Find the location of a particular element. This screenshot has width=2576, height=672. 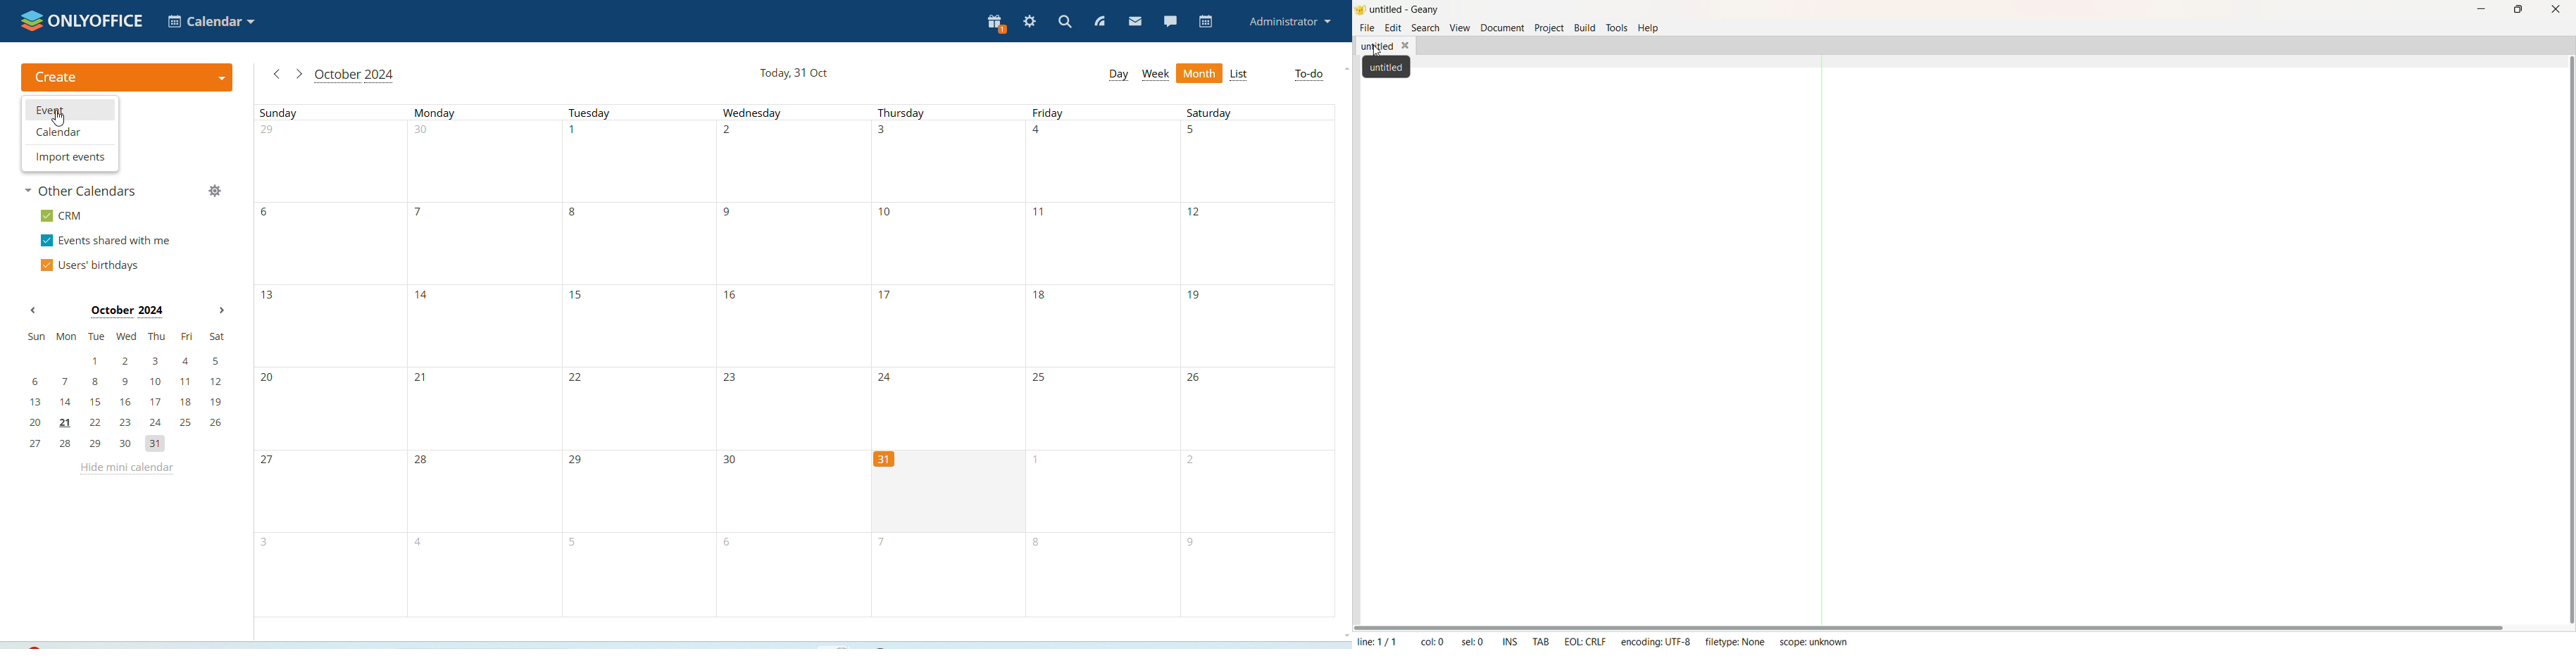

scroll up is located at coordinates (1346, 68).